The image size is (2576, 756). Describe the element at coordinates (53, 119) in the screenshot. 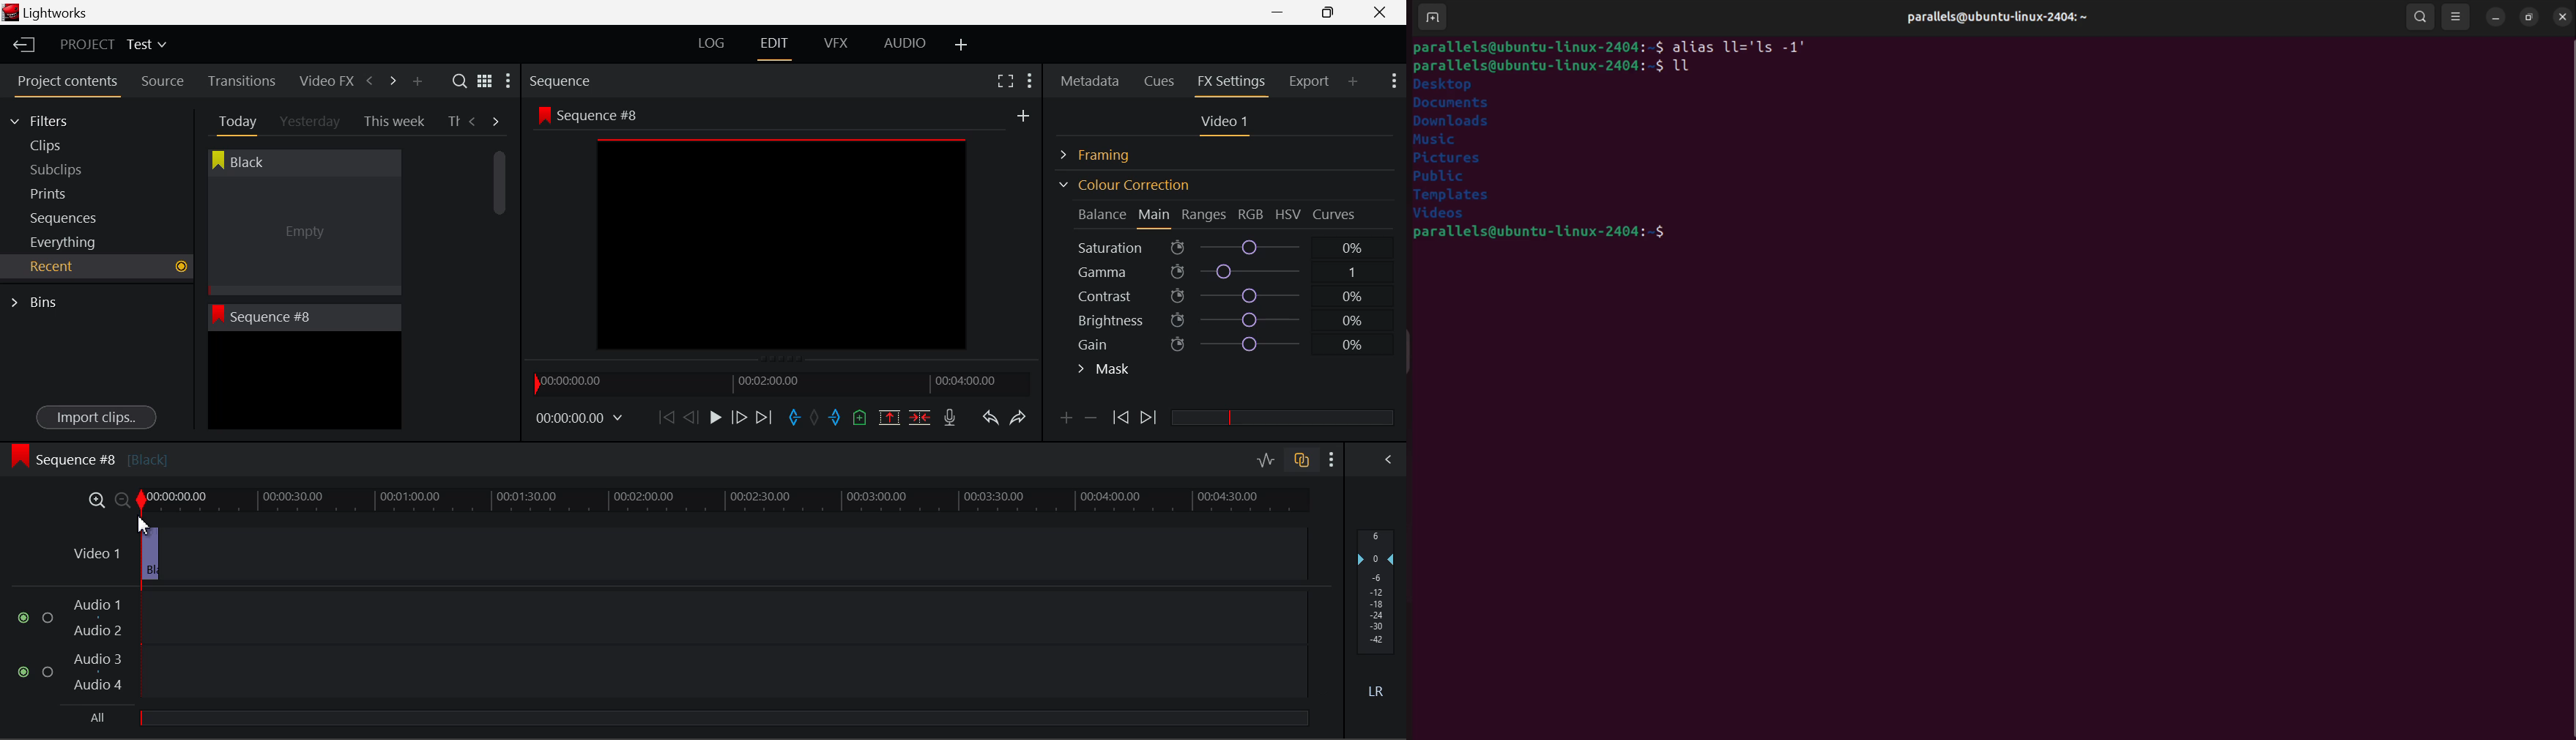

I see `Filters` at that location.